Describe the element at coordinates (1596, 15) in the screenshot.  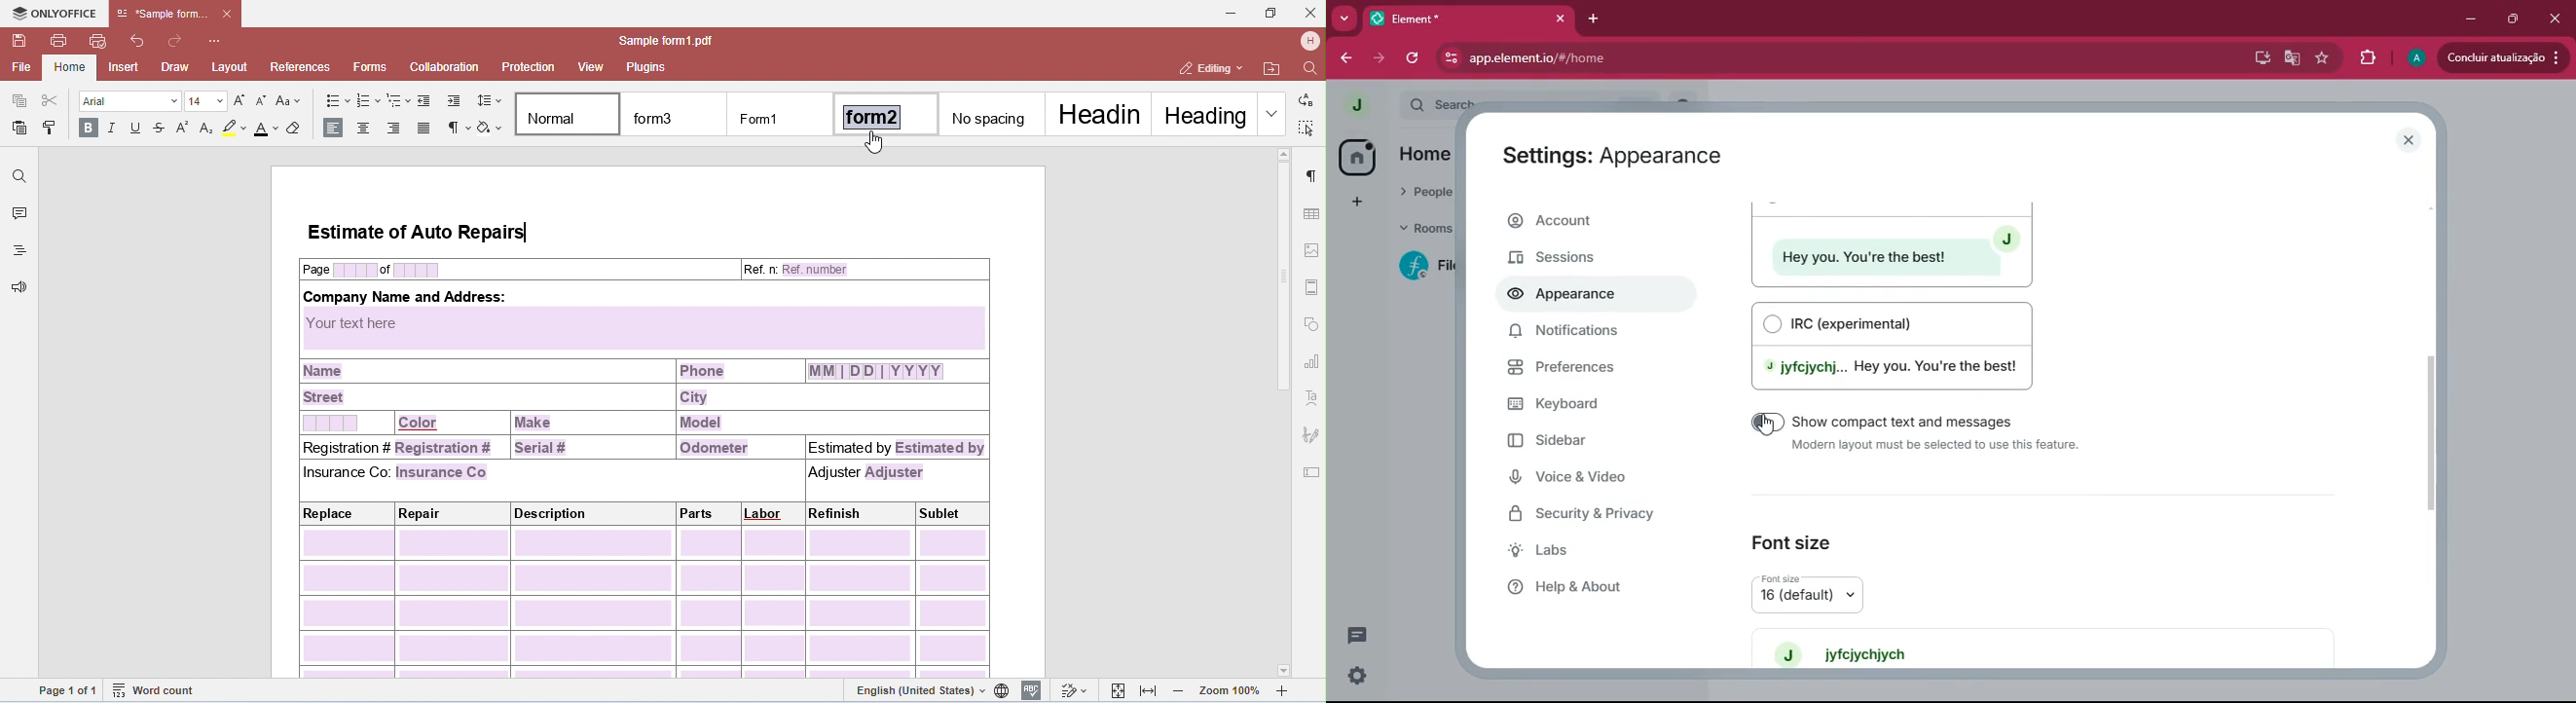
I see `add tab` at that location.